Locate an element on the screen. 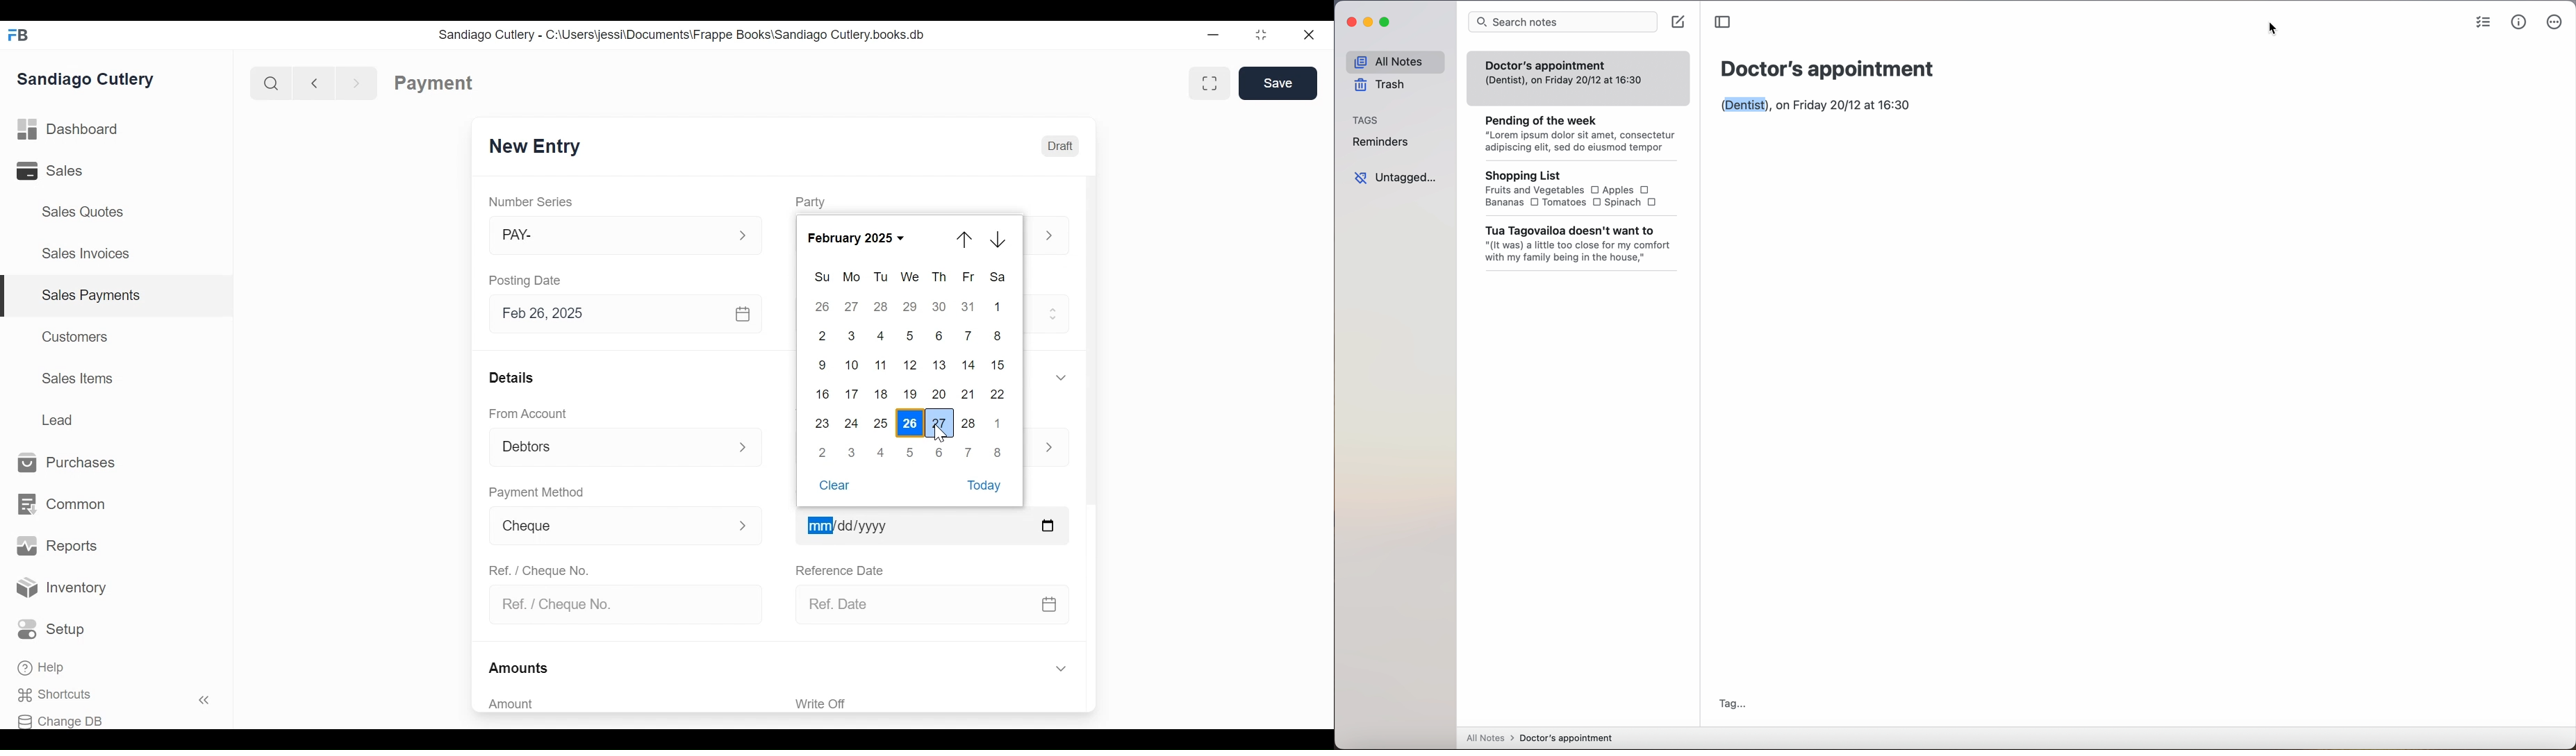  27 is located at coordinates (942, 423).